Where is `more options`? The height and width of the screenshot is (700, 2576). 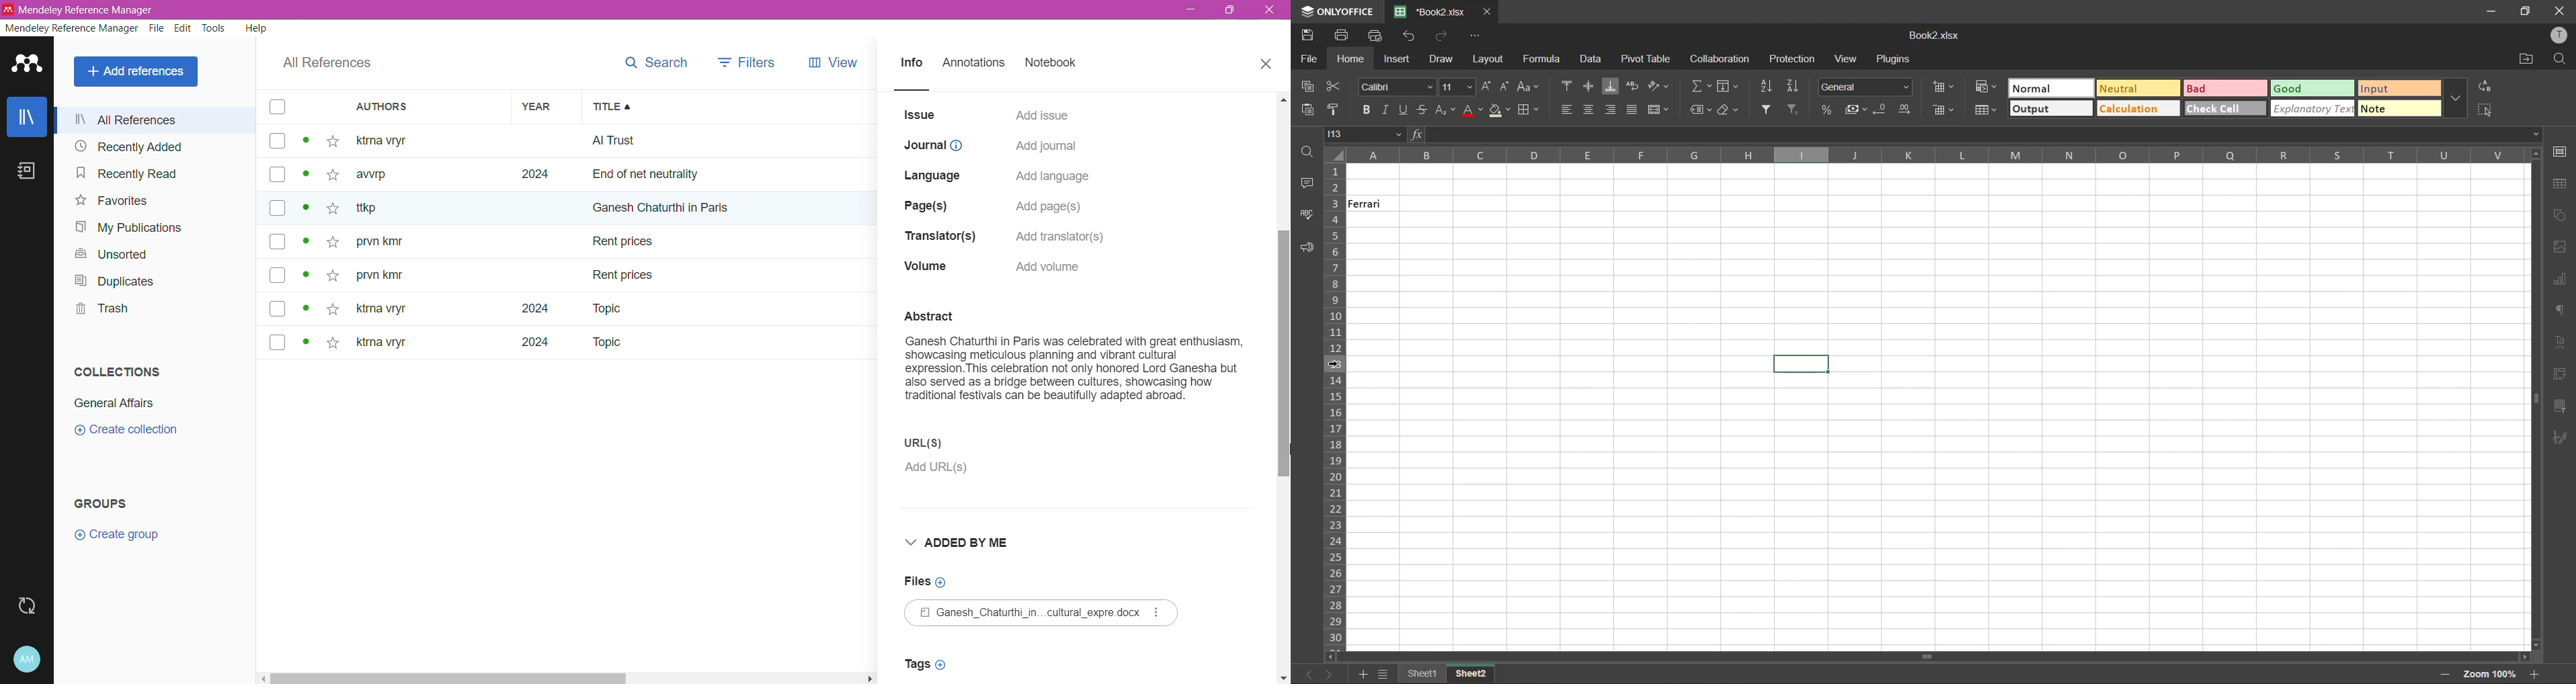 more options is located at coordinates (2456, 98).